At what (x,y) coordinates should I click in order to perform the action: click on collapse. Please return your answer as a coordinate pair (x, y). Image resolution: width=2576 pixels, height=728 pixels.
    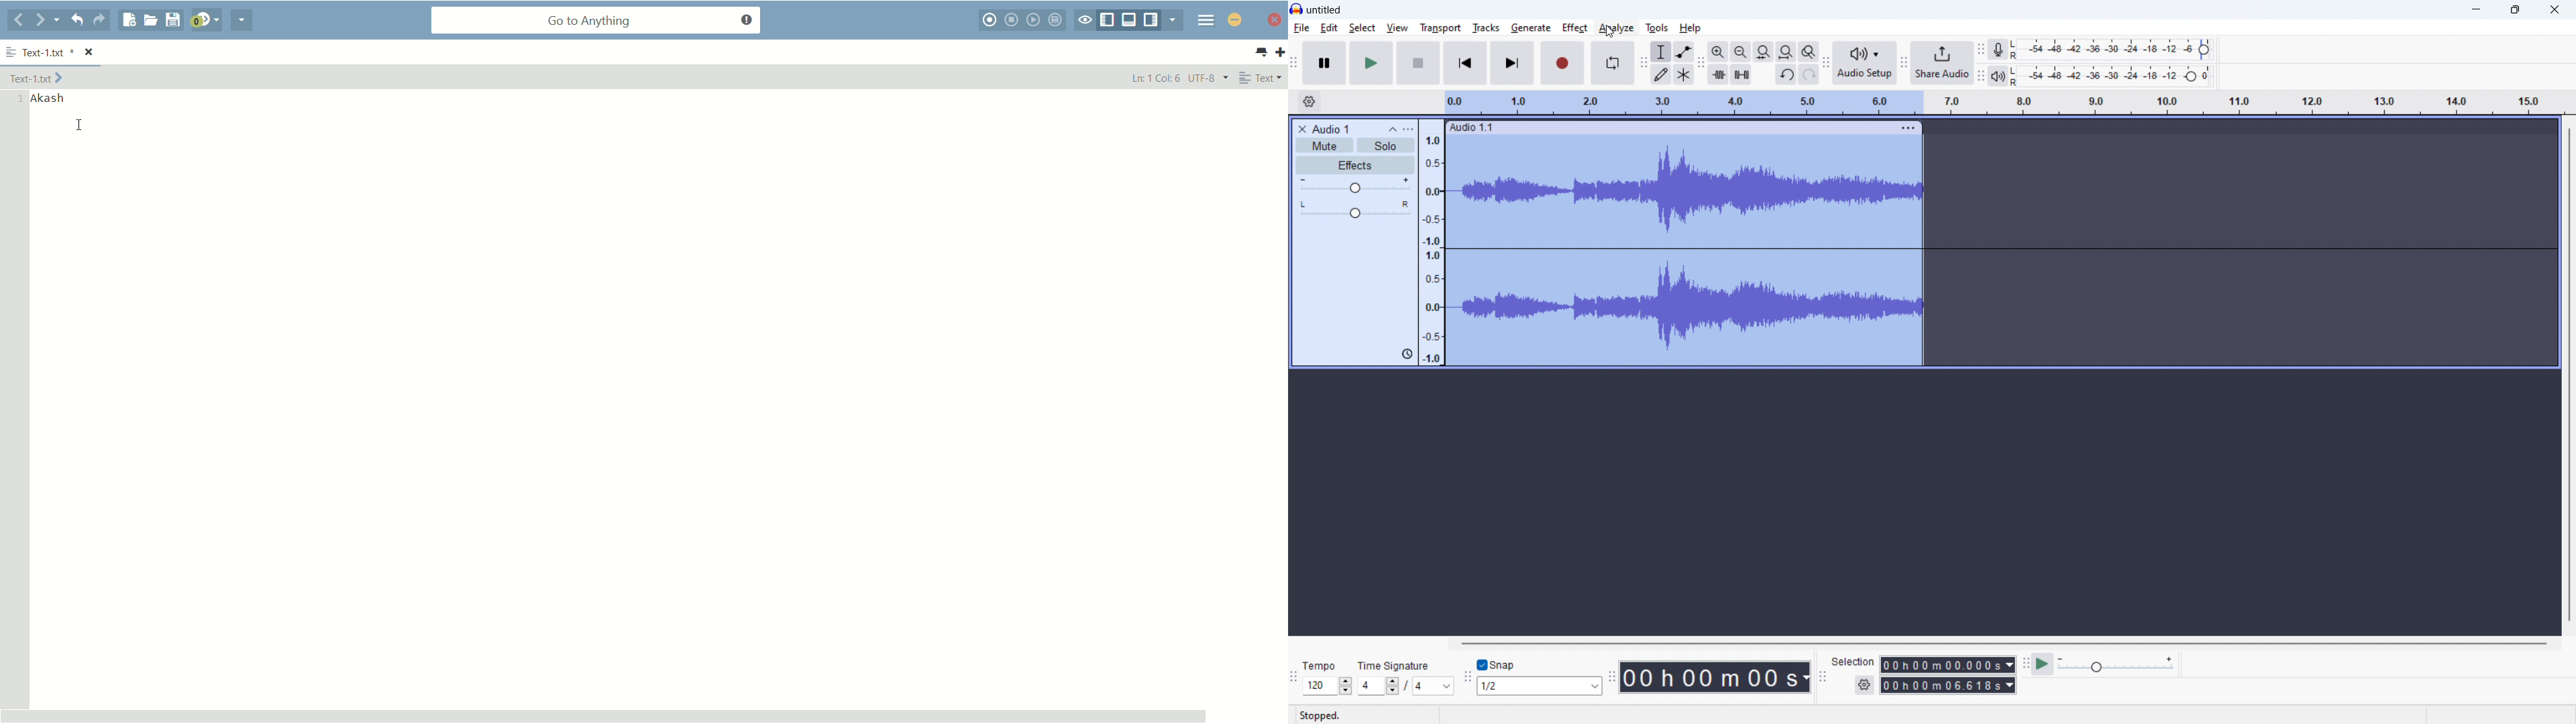
    Looking at the image, I should click on (1392, 129).